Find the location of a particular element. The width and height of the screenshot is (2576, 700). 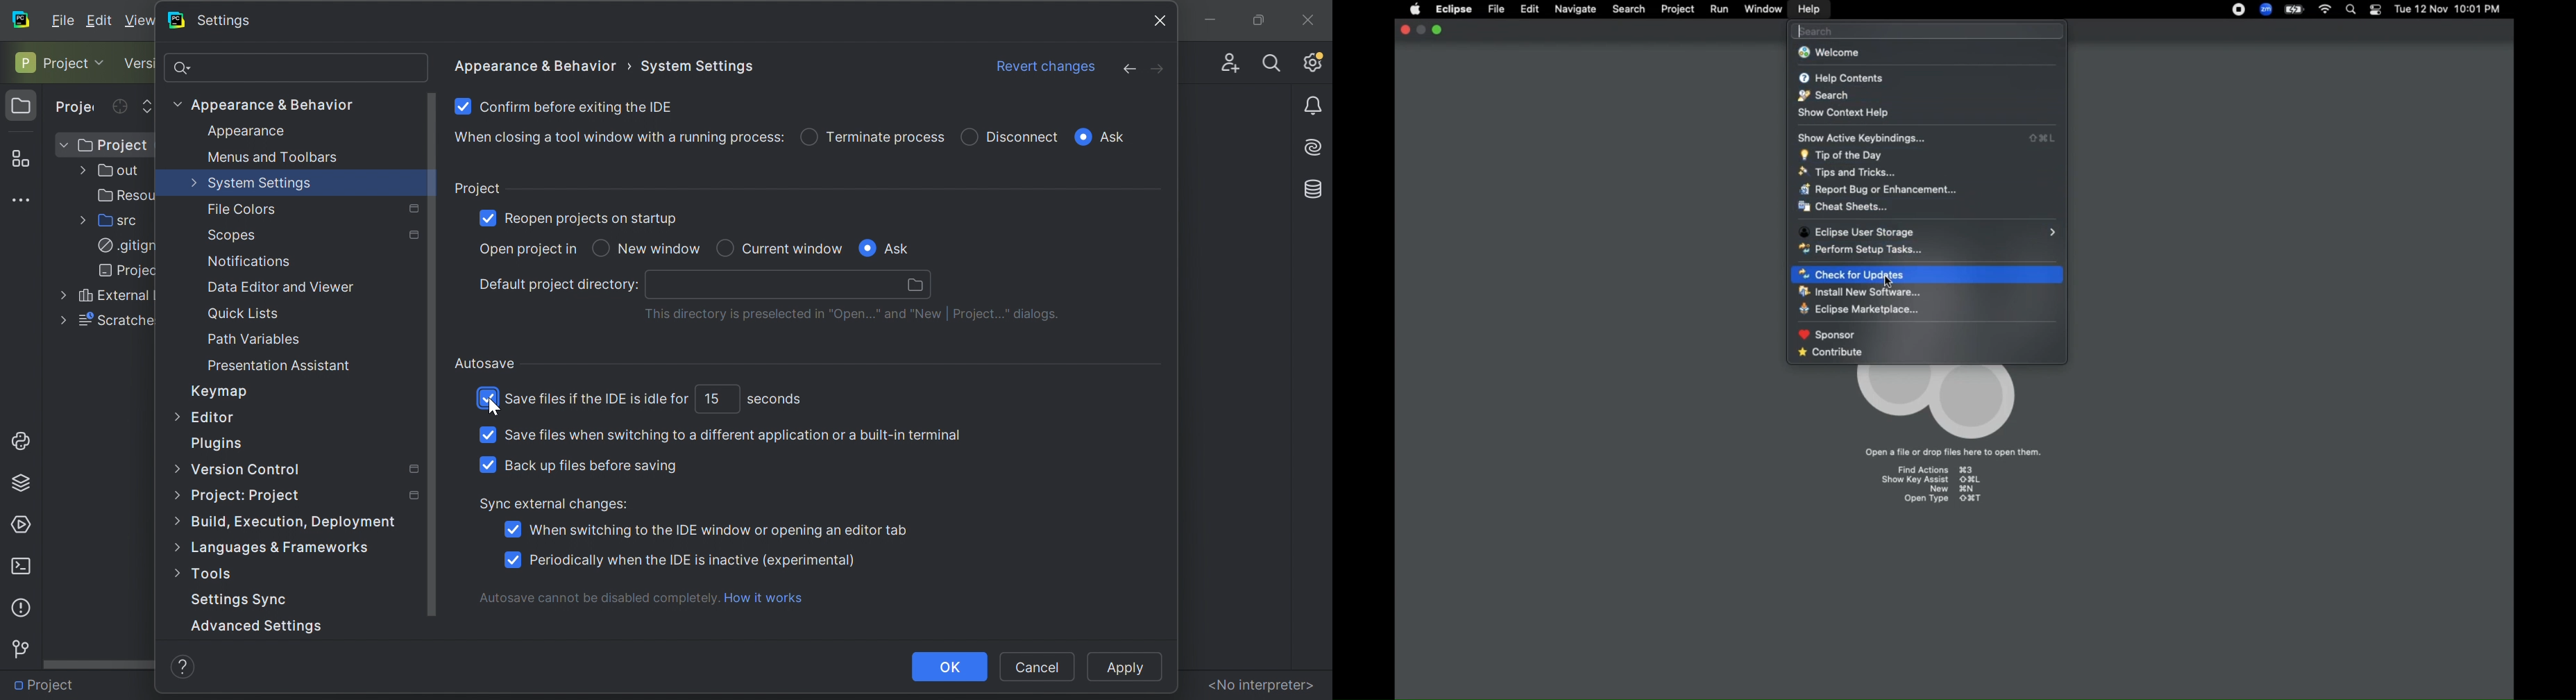

open type  is located at coordinates (1943, 498).